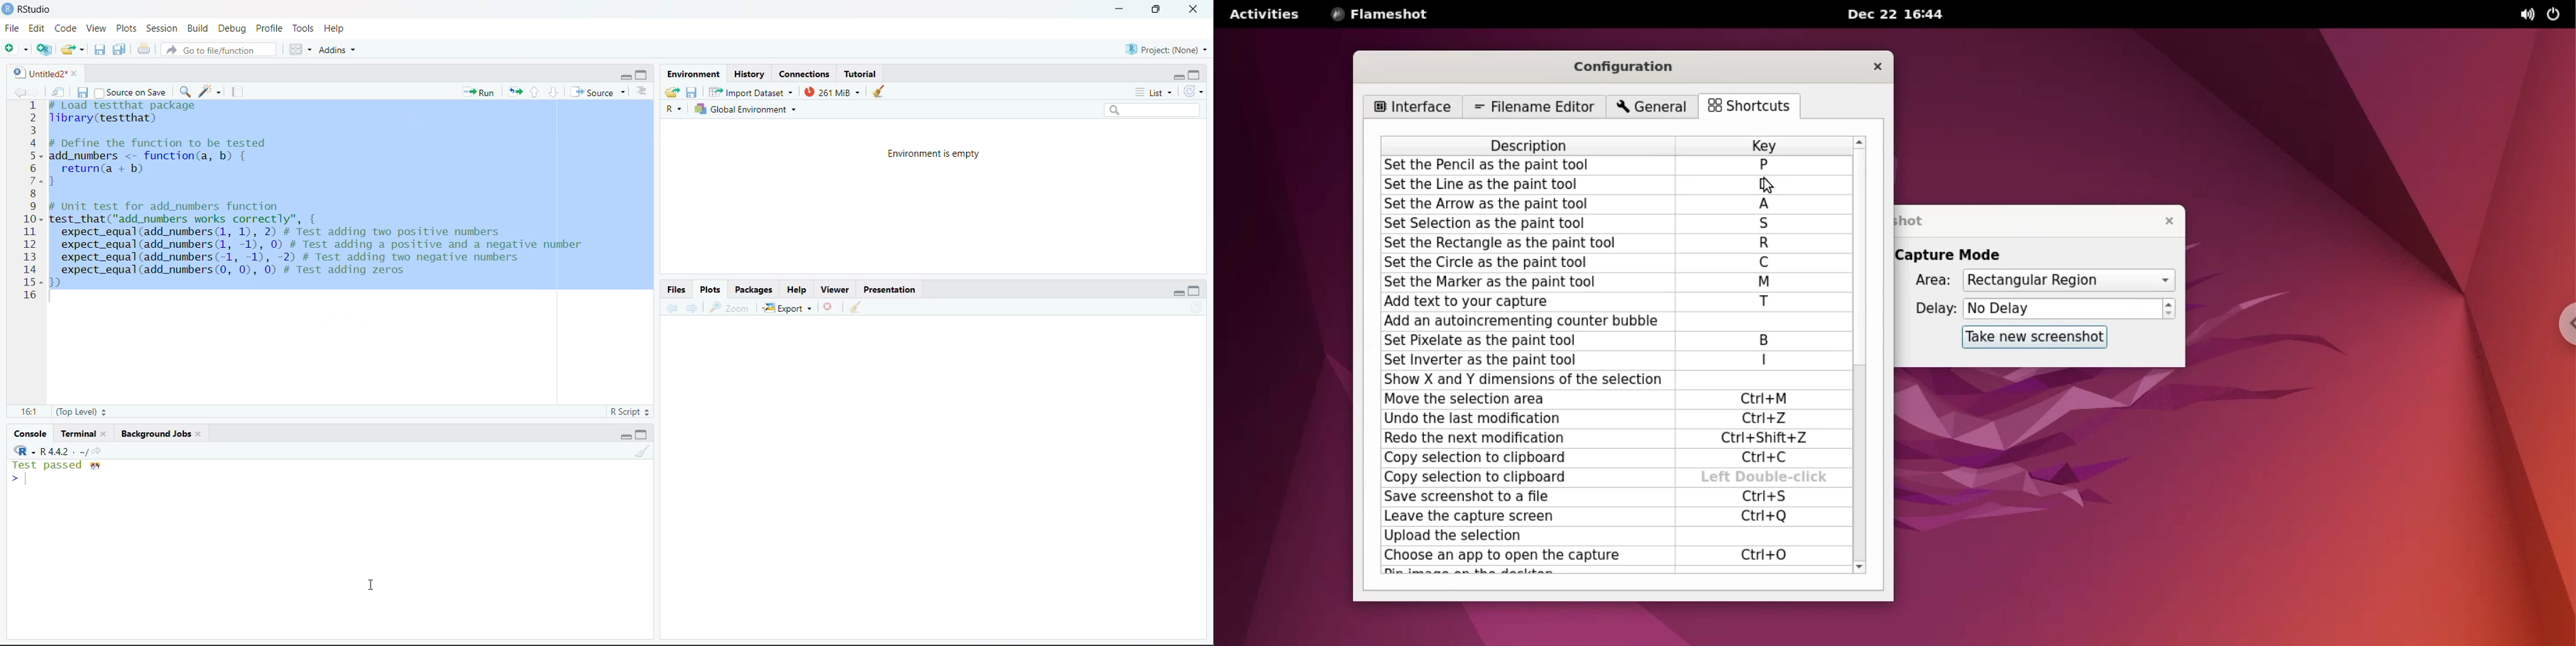  What do you see at coordinates (643, 452) in the screenshot?
I see `Clear workspace` at bounding box center [643, 452].